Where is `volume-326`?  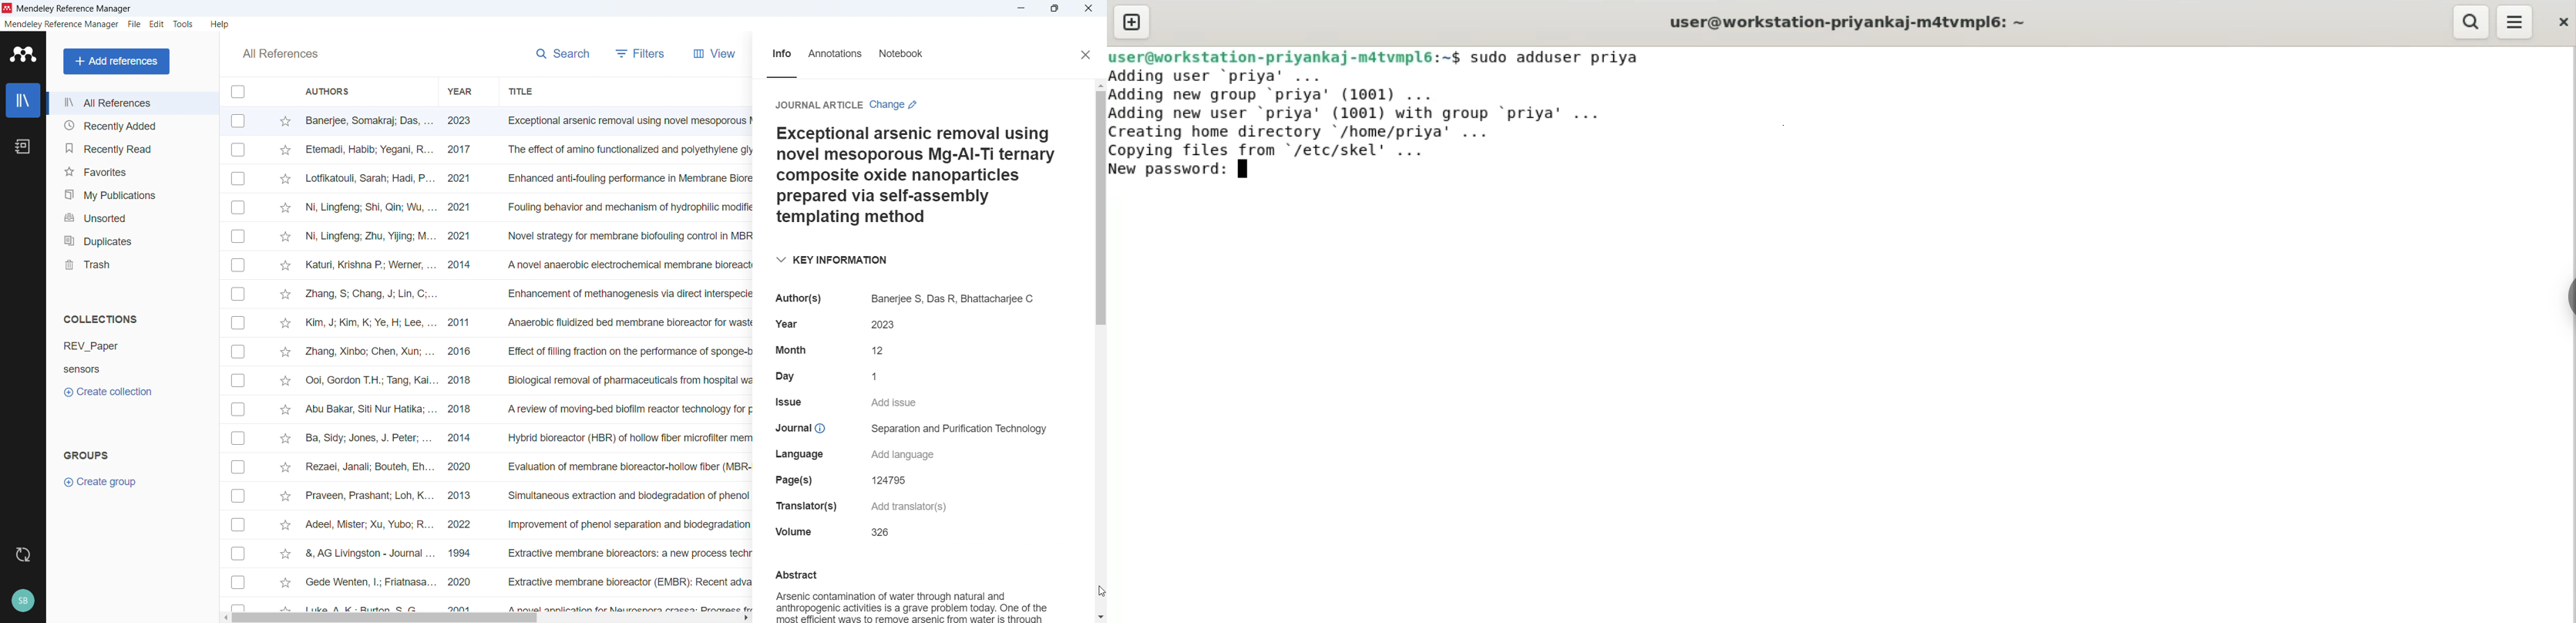
volume-326 is located at coordinates (878, 533).